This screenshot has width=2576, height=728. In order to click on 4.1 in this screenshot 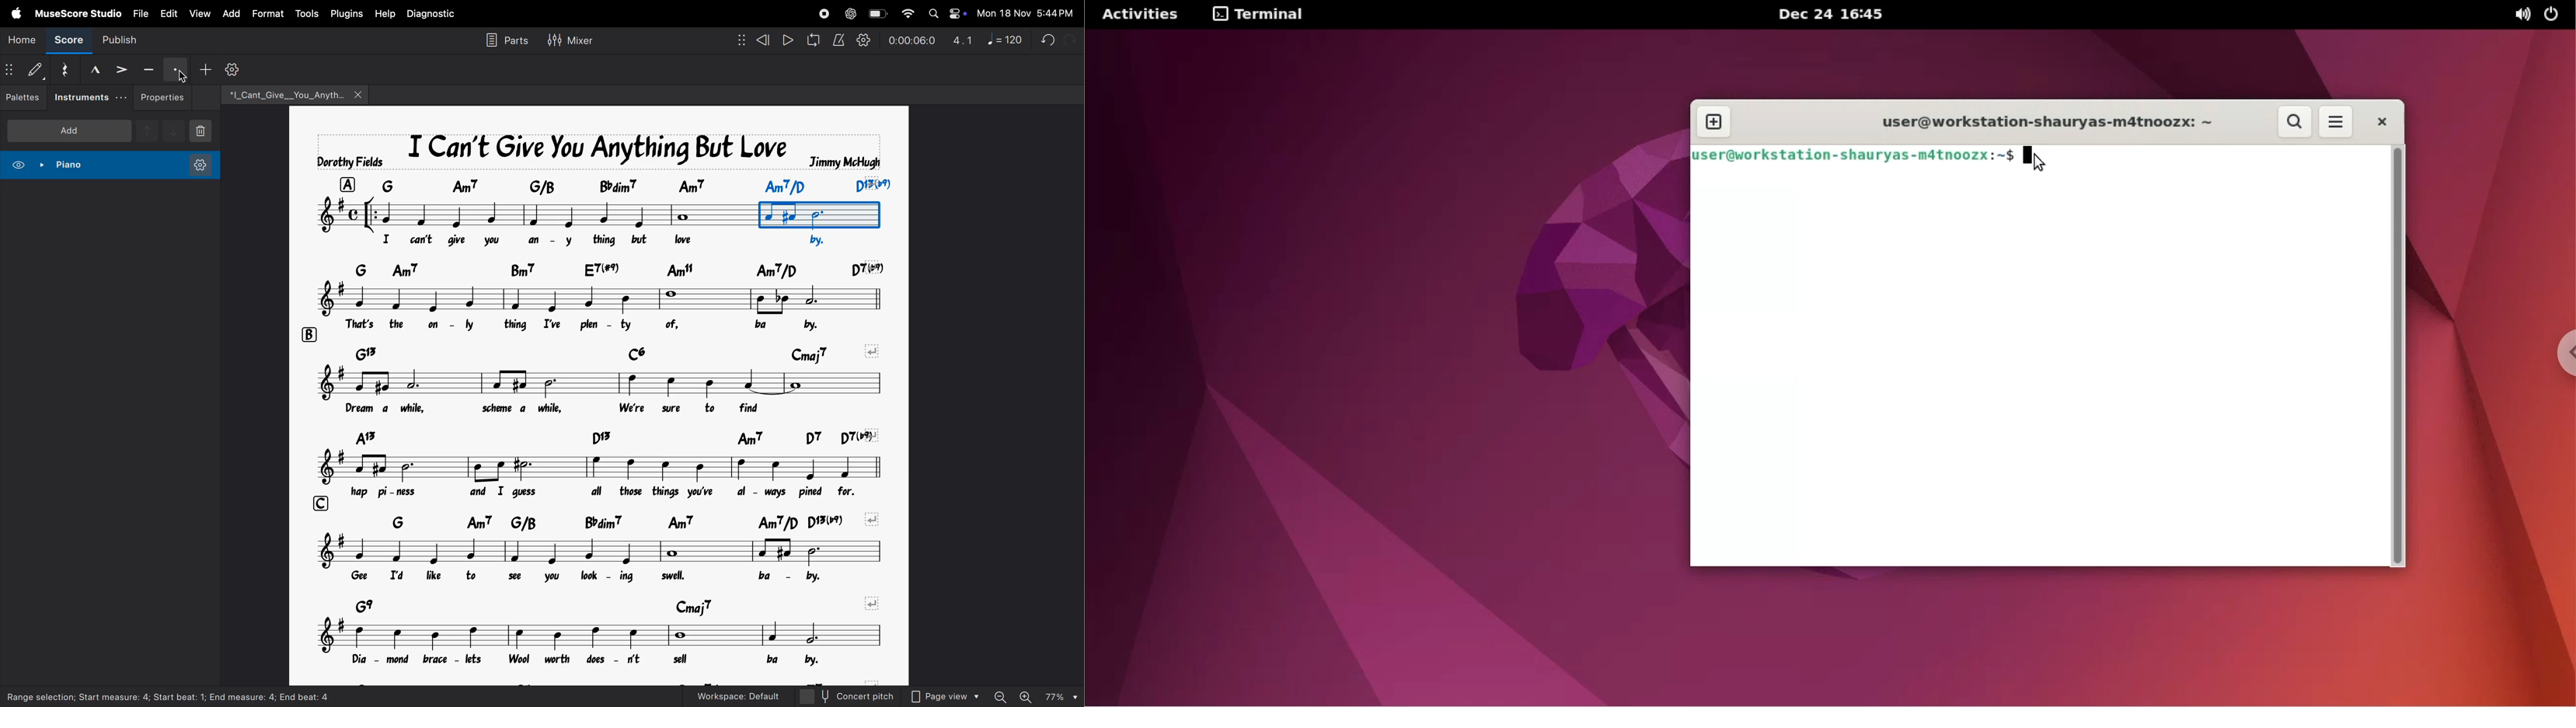, I will do `click(963, 41)`.